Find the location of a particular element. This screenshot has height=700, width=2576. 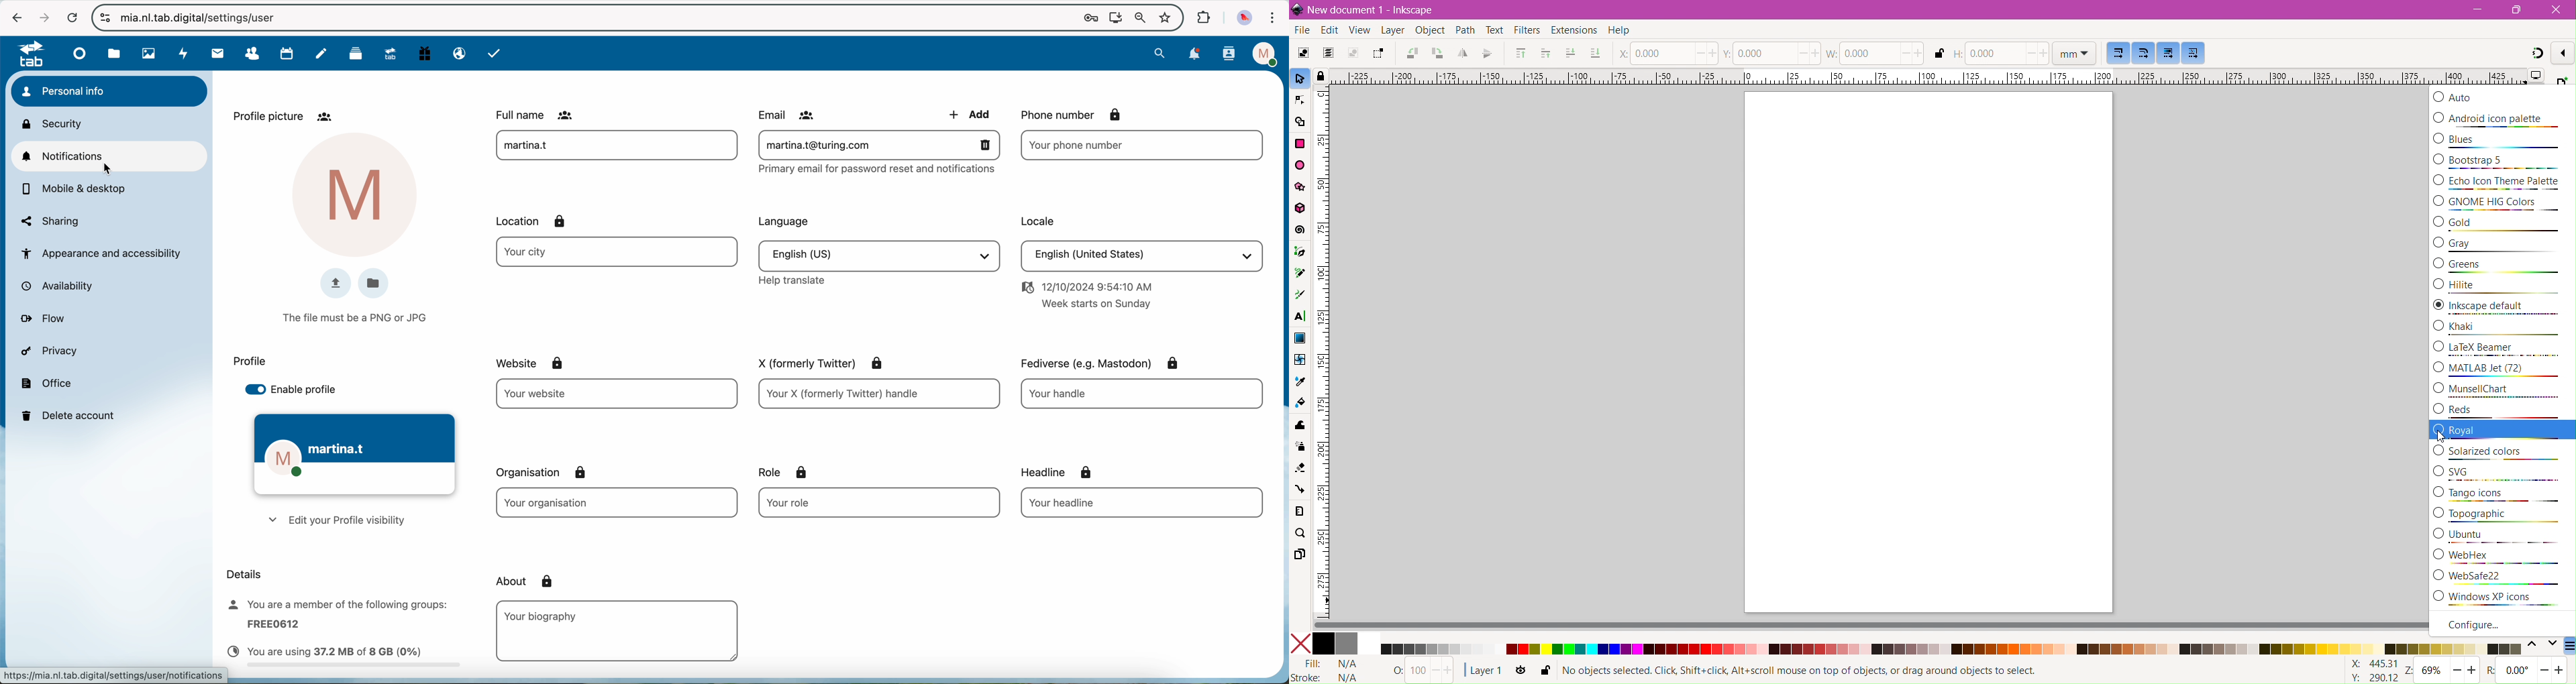

Deselect is located at coordinates (1353, 54).